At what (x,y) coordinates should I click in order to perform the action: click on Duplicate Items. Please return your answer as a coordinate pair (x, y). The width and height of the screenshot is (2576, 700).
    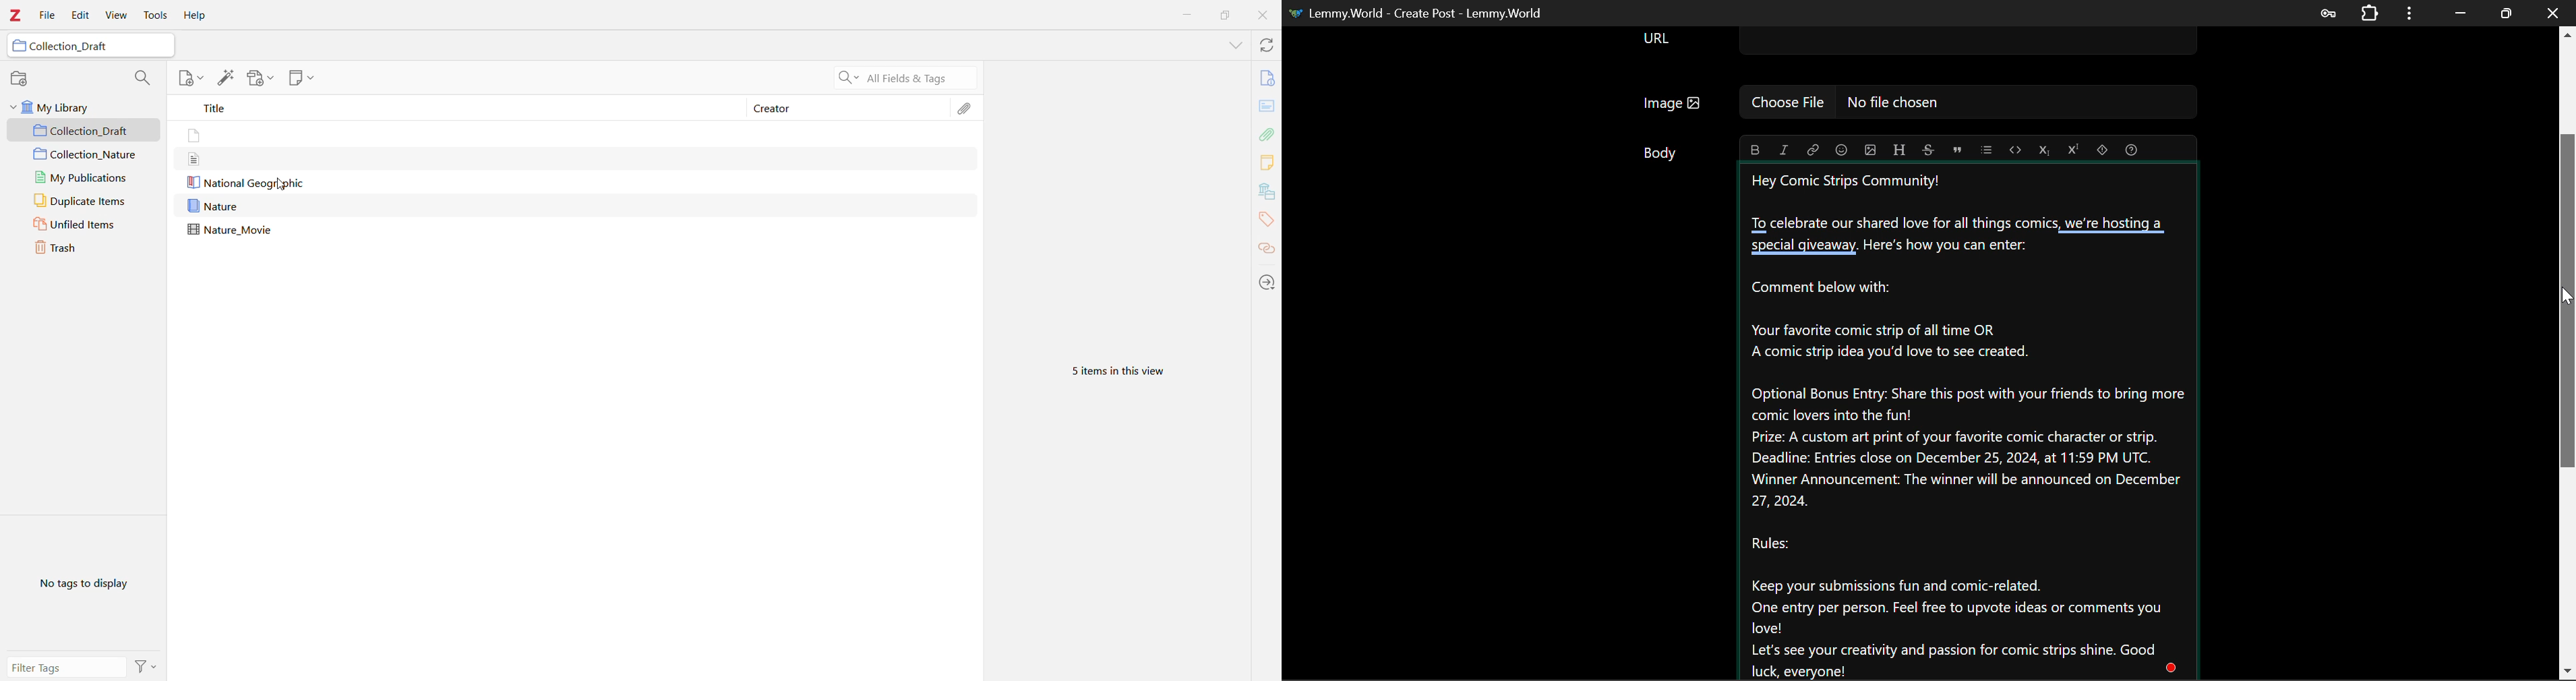
    Looking at the image, I should click on (83, 201).